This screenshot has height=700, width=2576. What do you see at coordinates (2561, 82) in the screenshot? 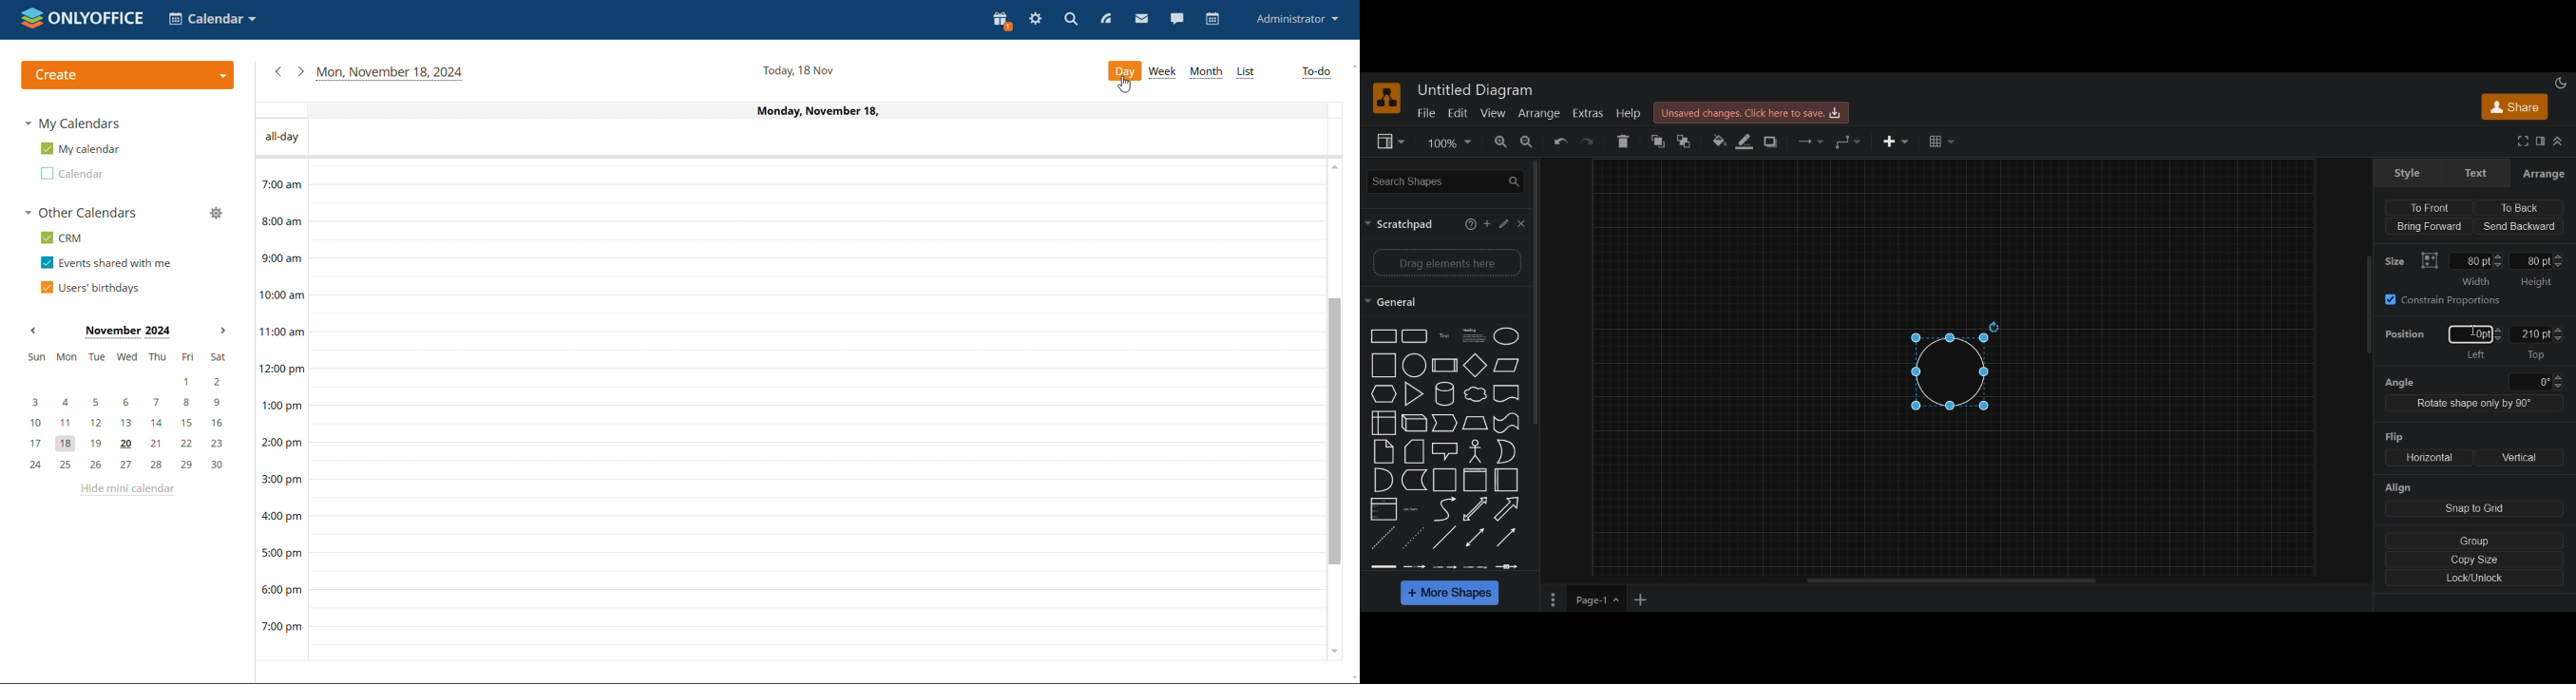
I see `appearance` at bounding box center [2561, 82].